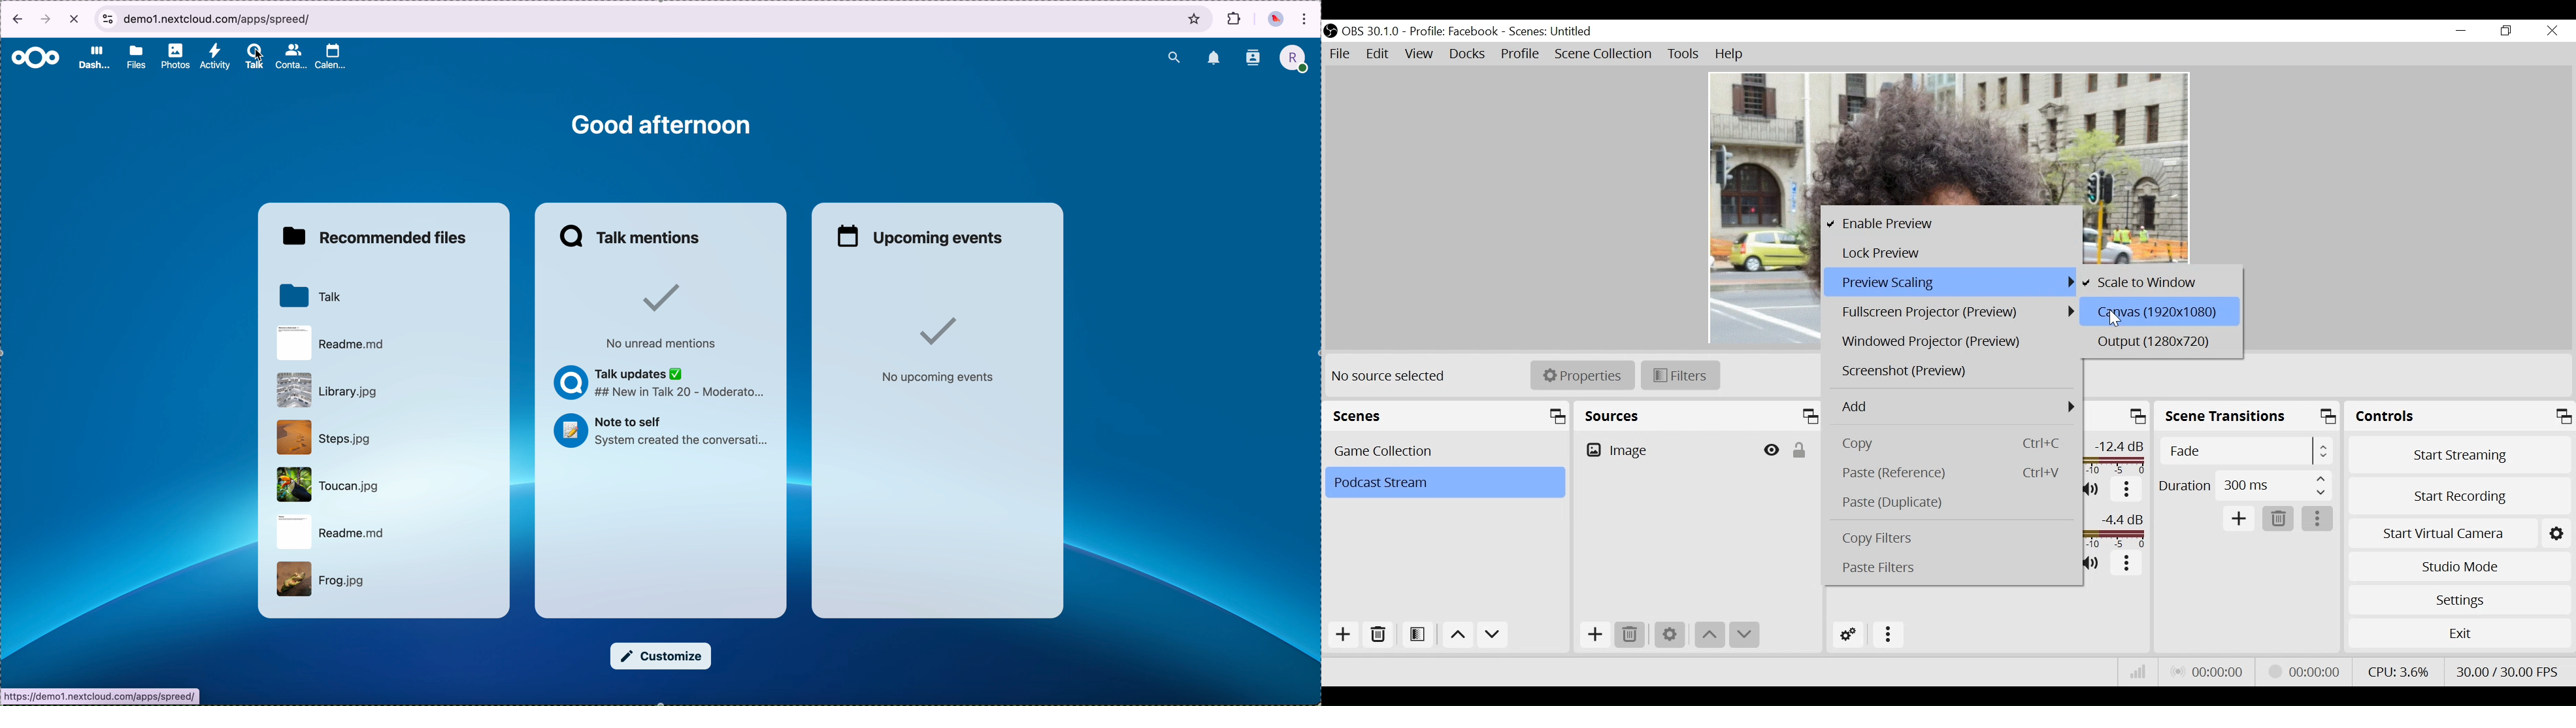 Image resolution: width=2576 pixels, height=728 pixels. Describe the element at coordinates (1416, 635) in the screenshot. I see `Open Scene ` at that location.